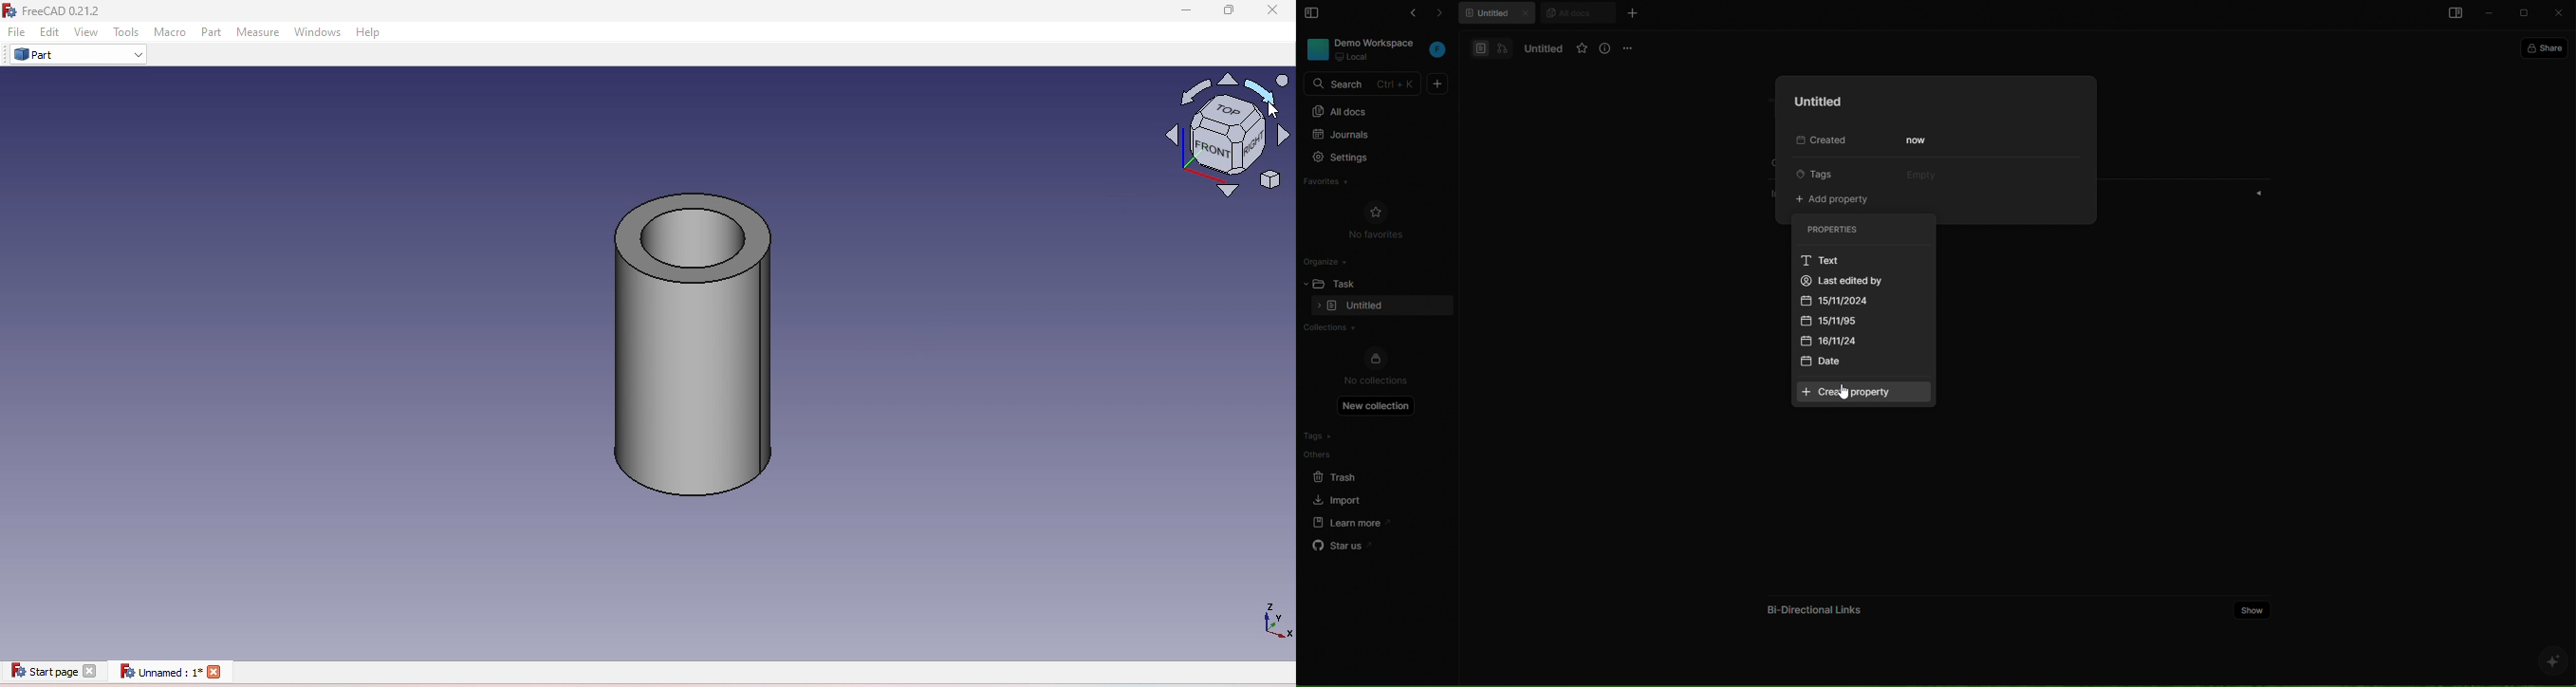 This screenshot has height=700, width=2576. Describe the element at coordinates (1368, 136) in the screenshot. I see `journals` at that location.